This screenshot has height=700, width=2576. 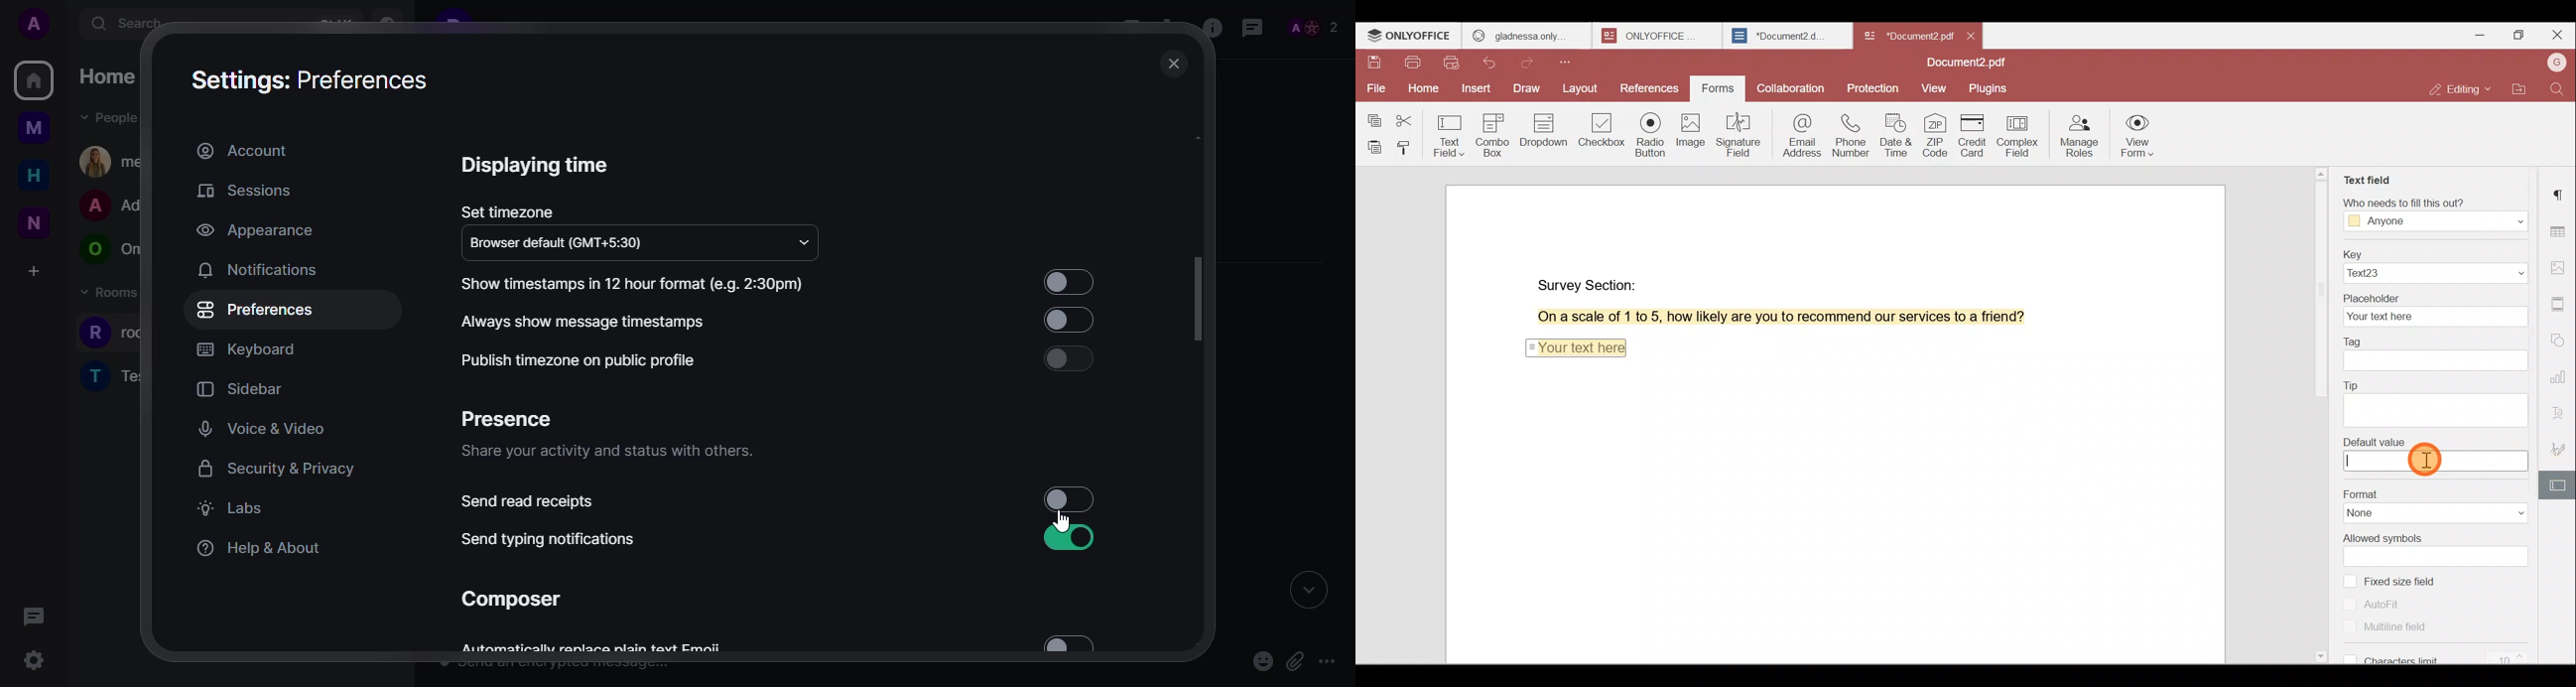 What do you see at coordinates (2520, 91) in the screenshot?
I see `Open file location` at bounding box center [2520, 91].